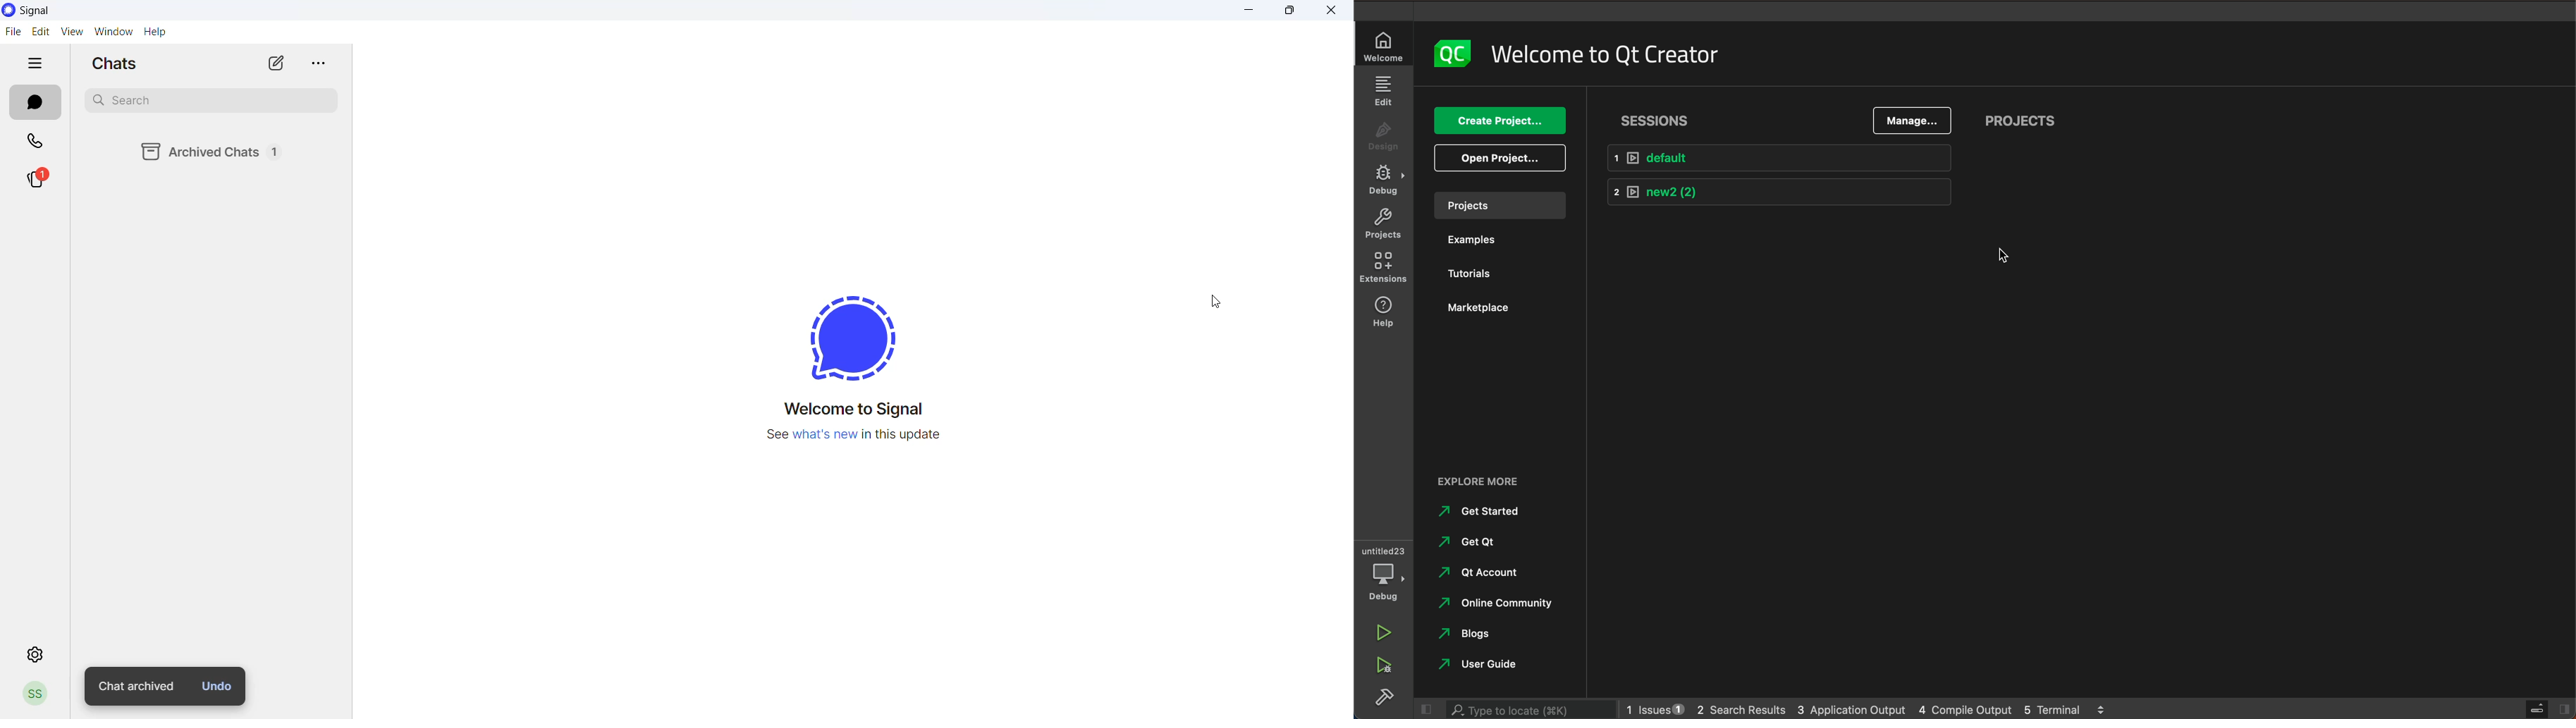 This screenshot has height=728, width=2576. I want to click on undo, so click(217, 686).